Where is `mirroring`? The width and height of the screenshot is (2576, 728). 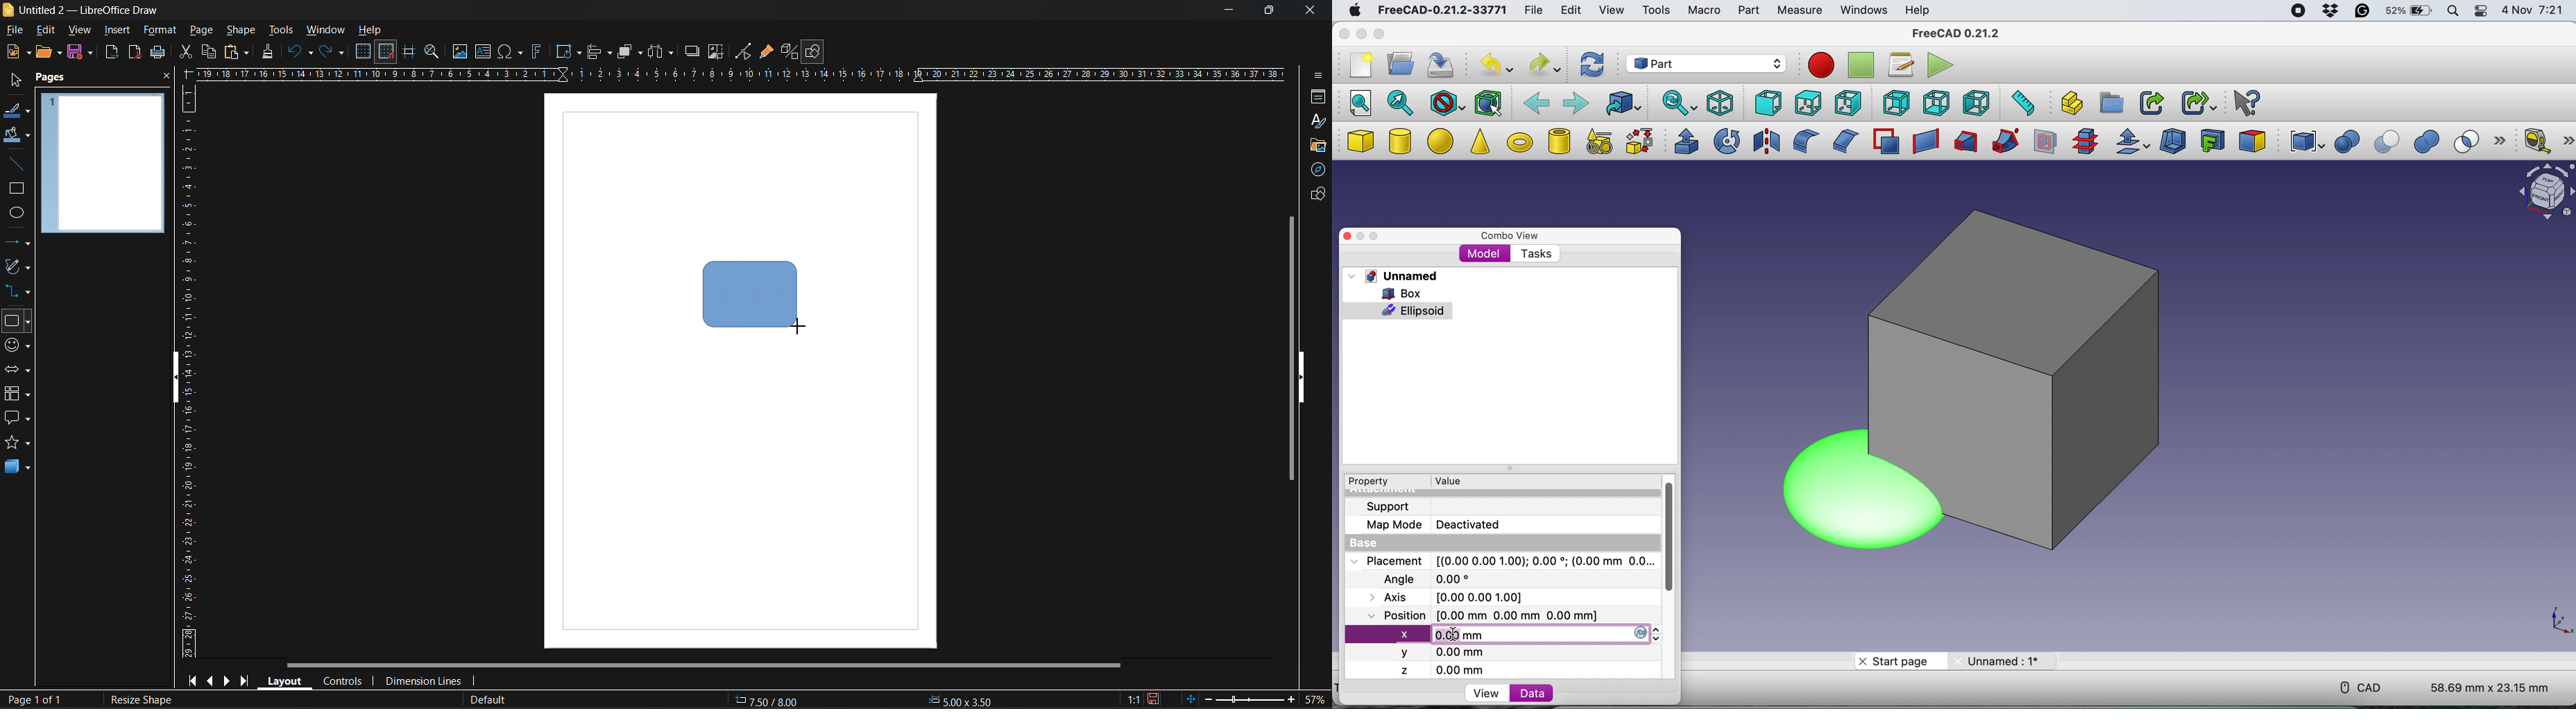 mirroring is located at coordinates (1767, 140).